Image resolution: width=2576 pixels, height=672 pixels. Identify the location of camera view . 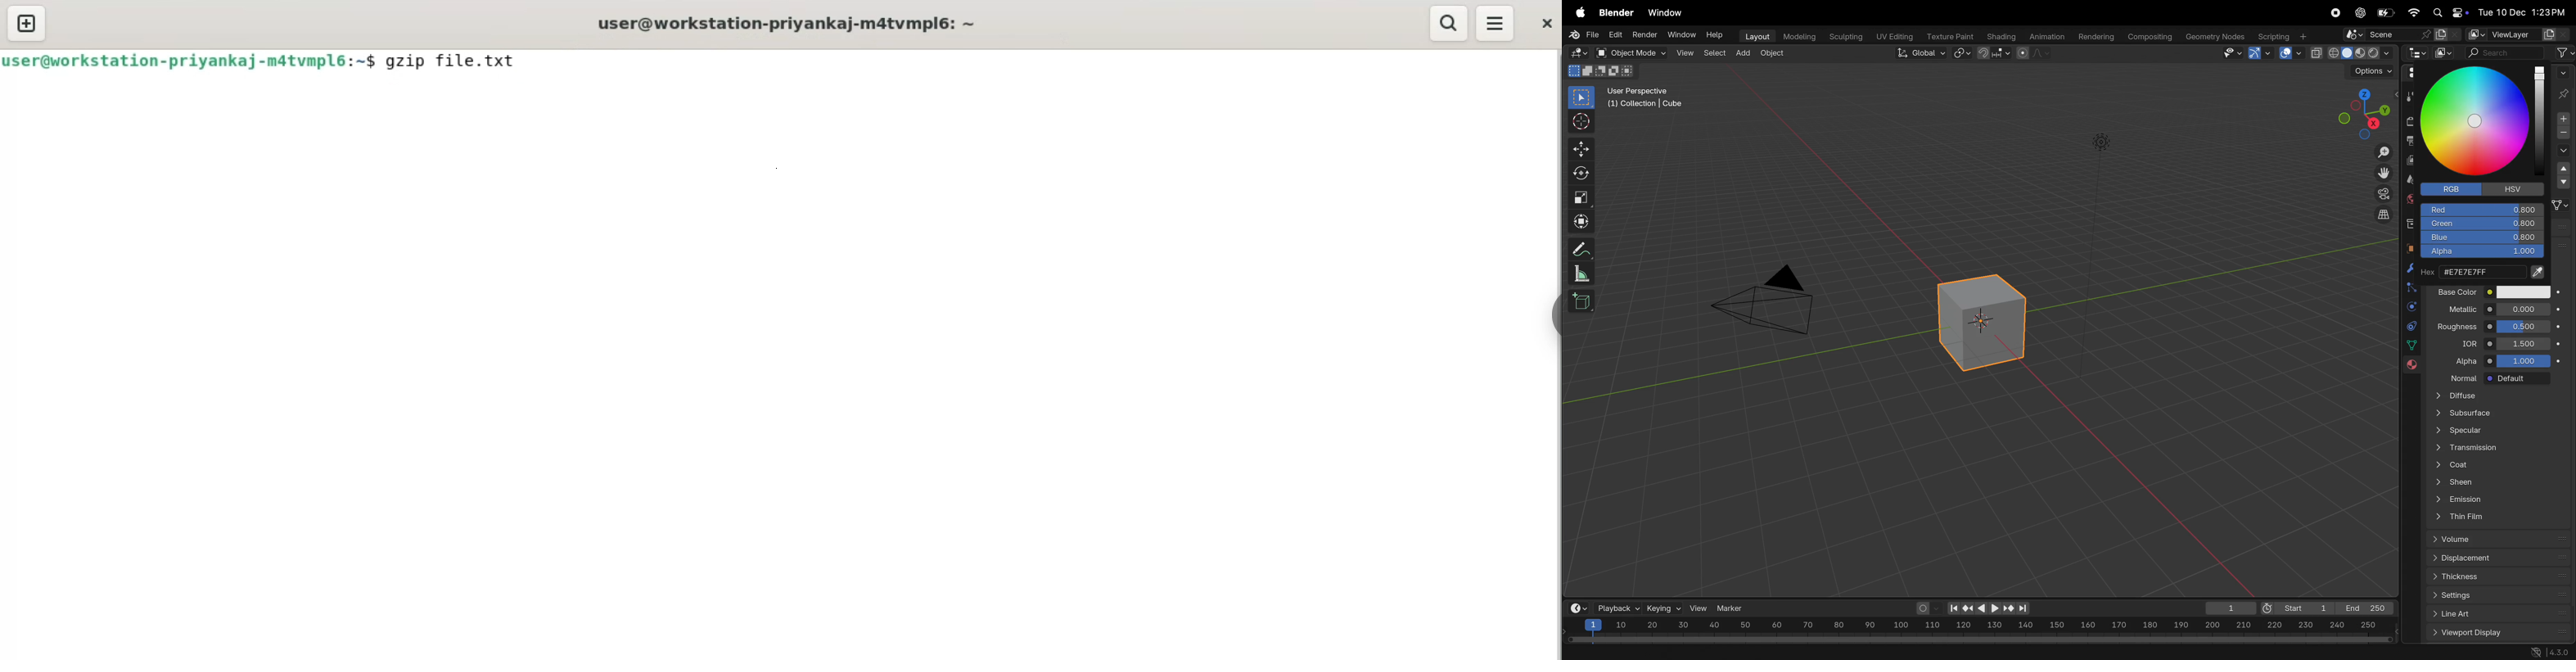
(1770, 297).